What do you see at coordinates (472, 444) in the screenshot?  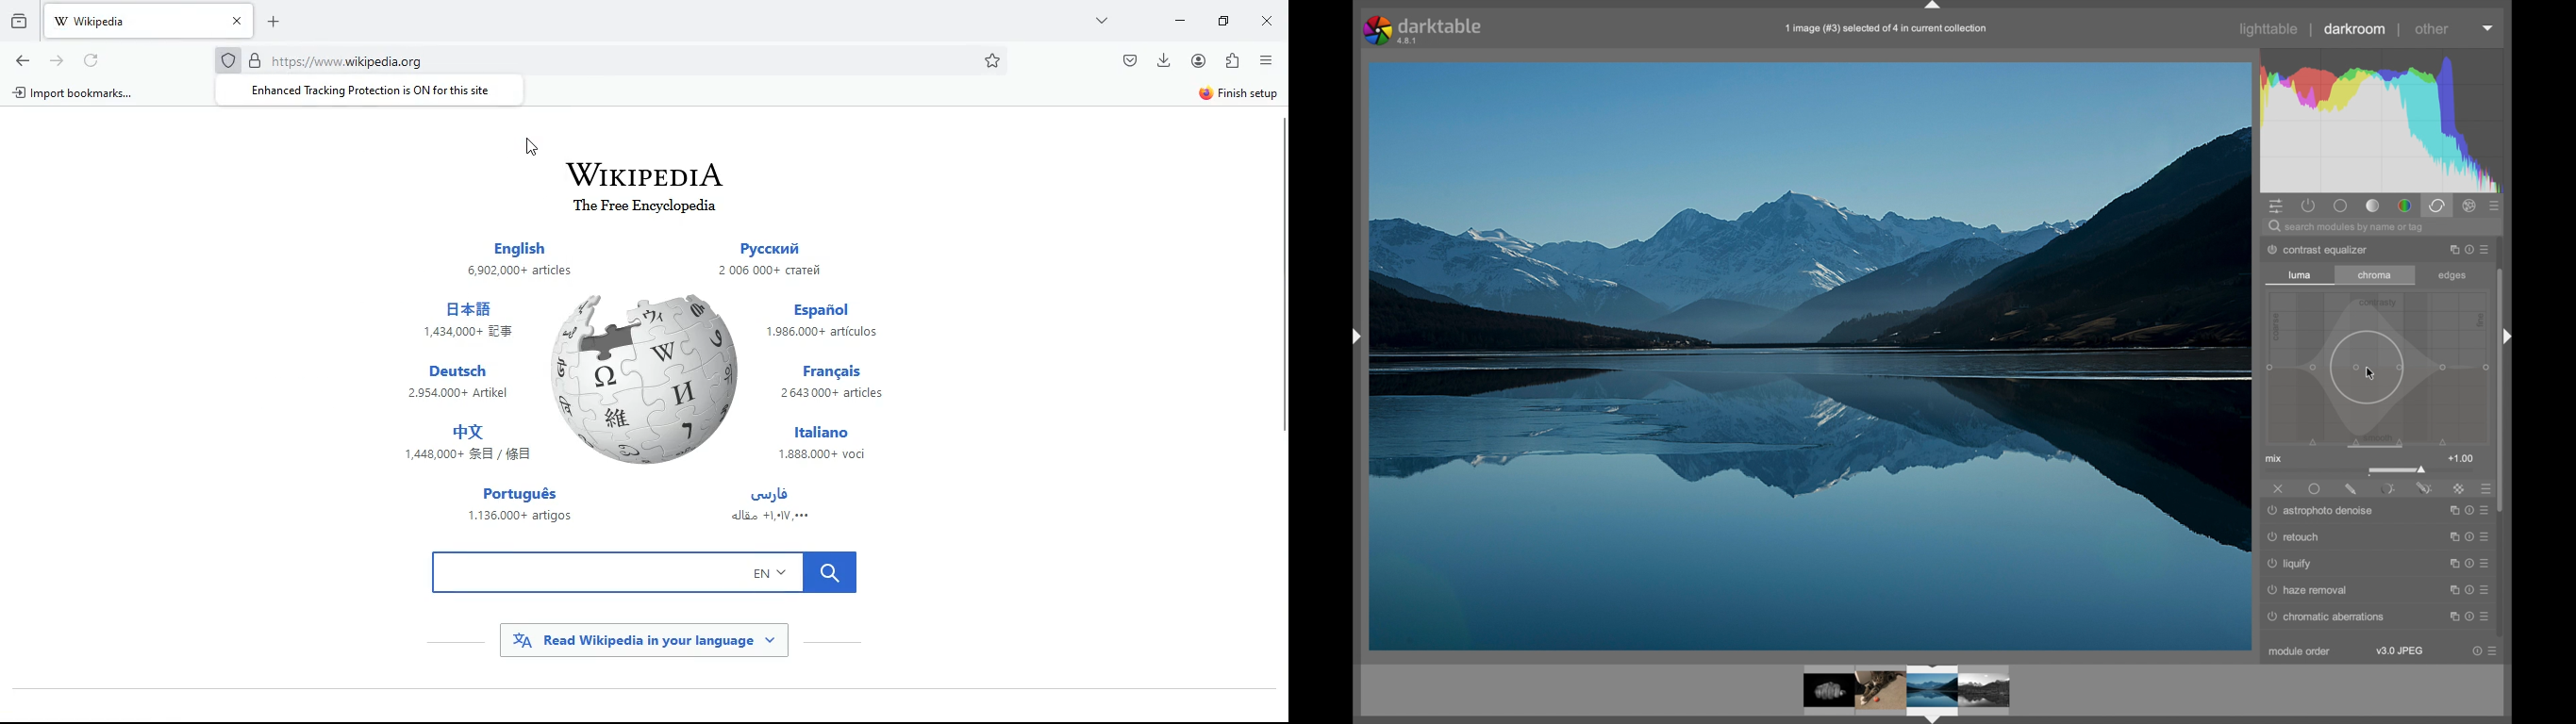 I see `japanese` at bounding box center [472, 444].